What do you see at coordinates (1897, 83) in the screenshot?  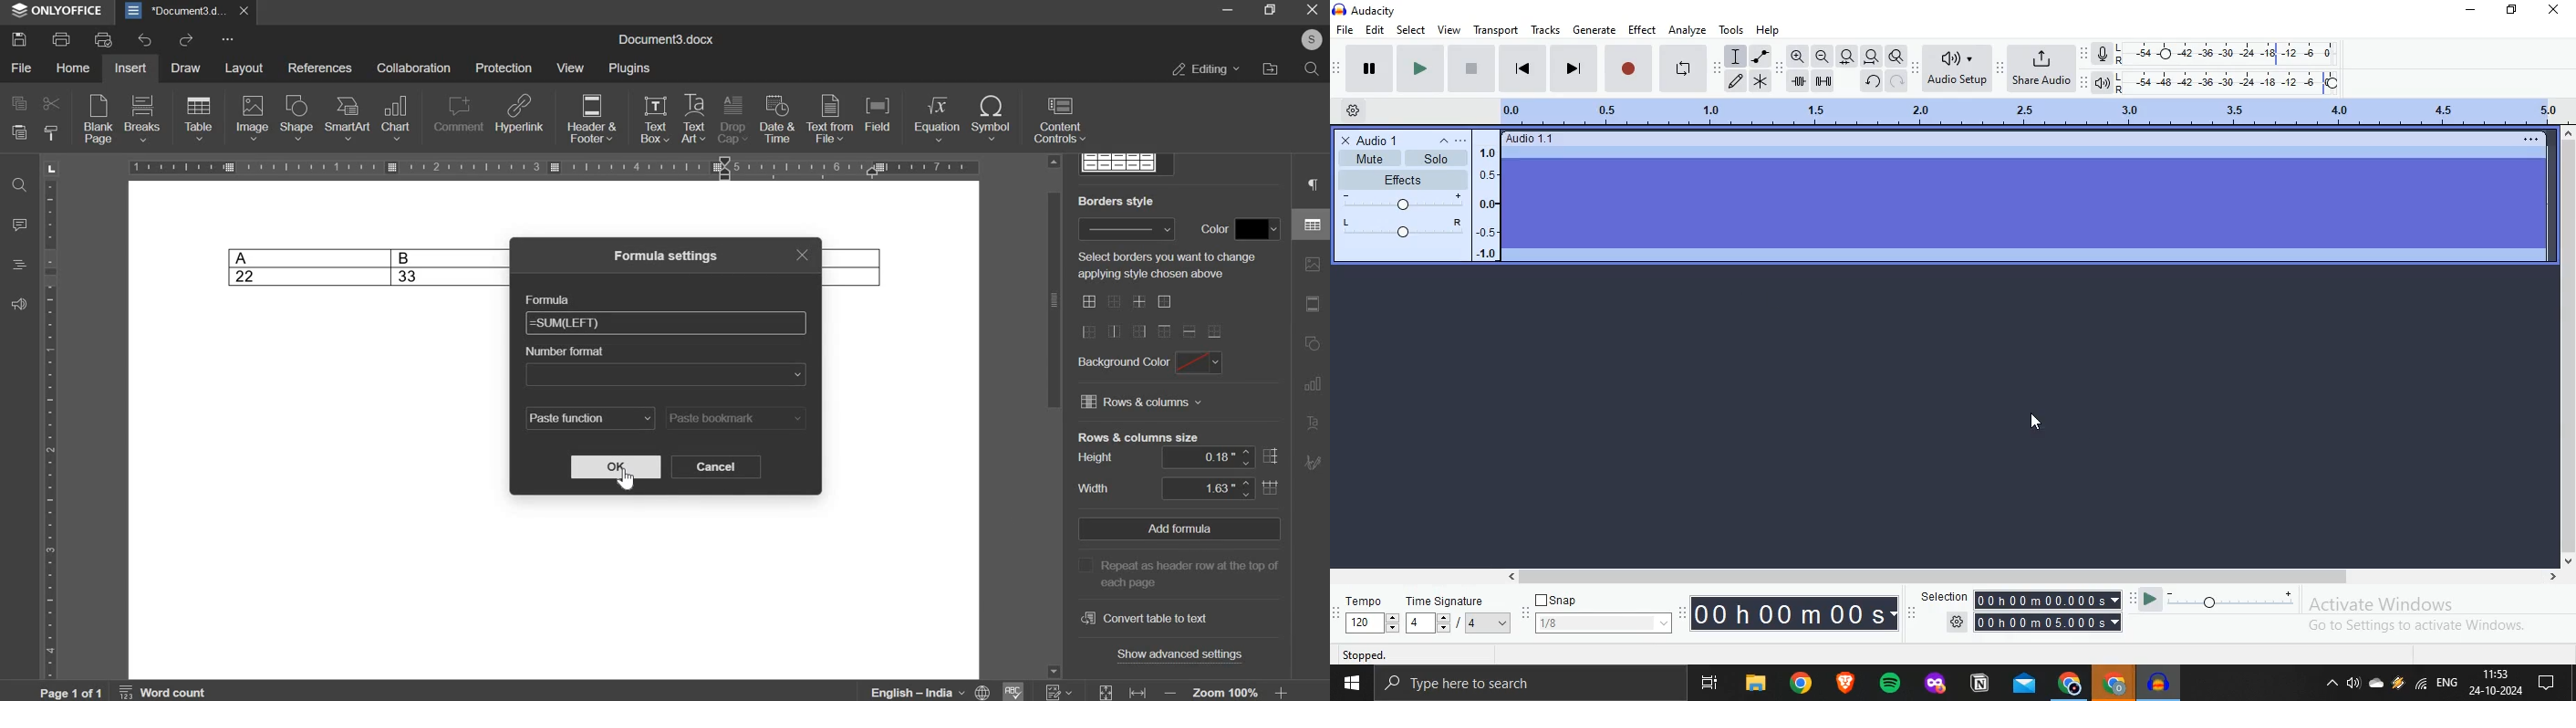 I see `Refresh` at bounding box center [1897, 83].